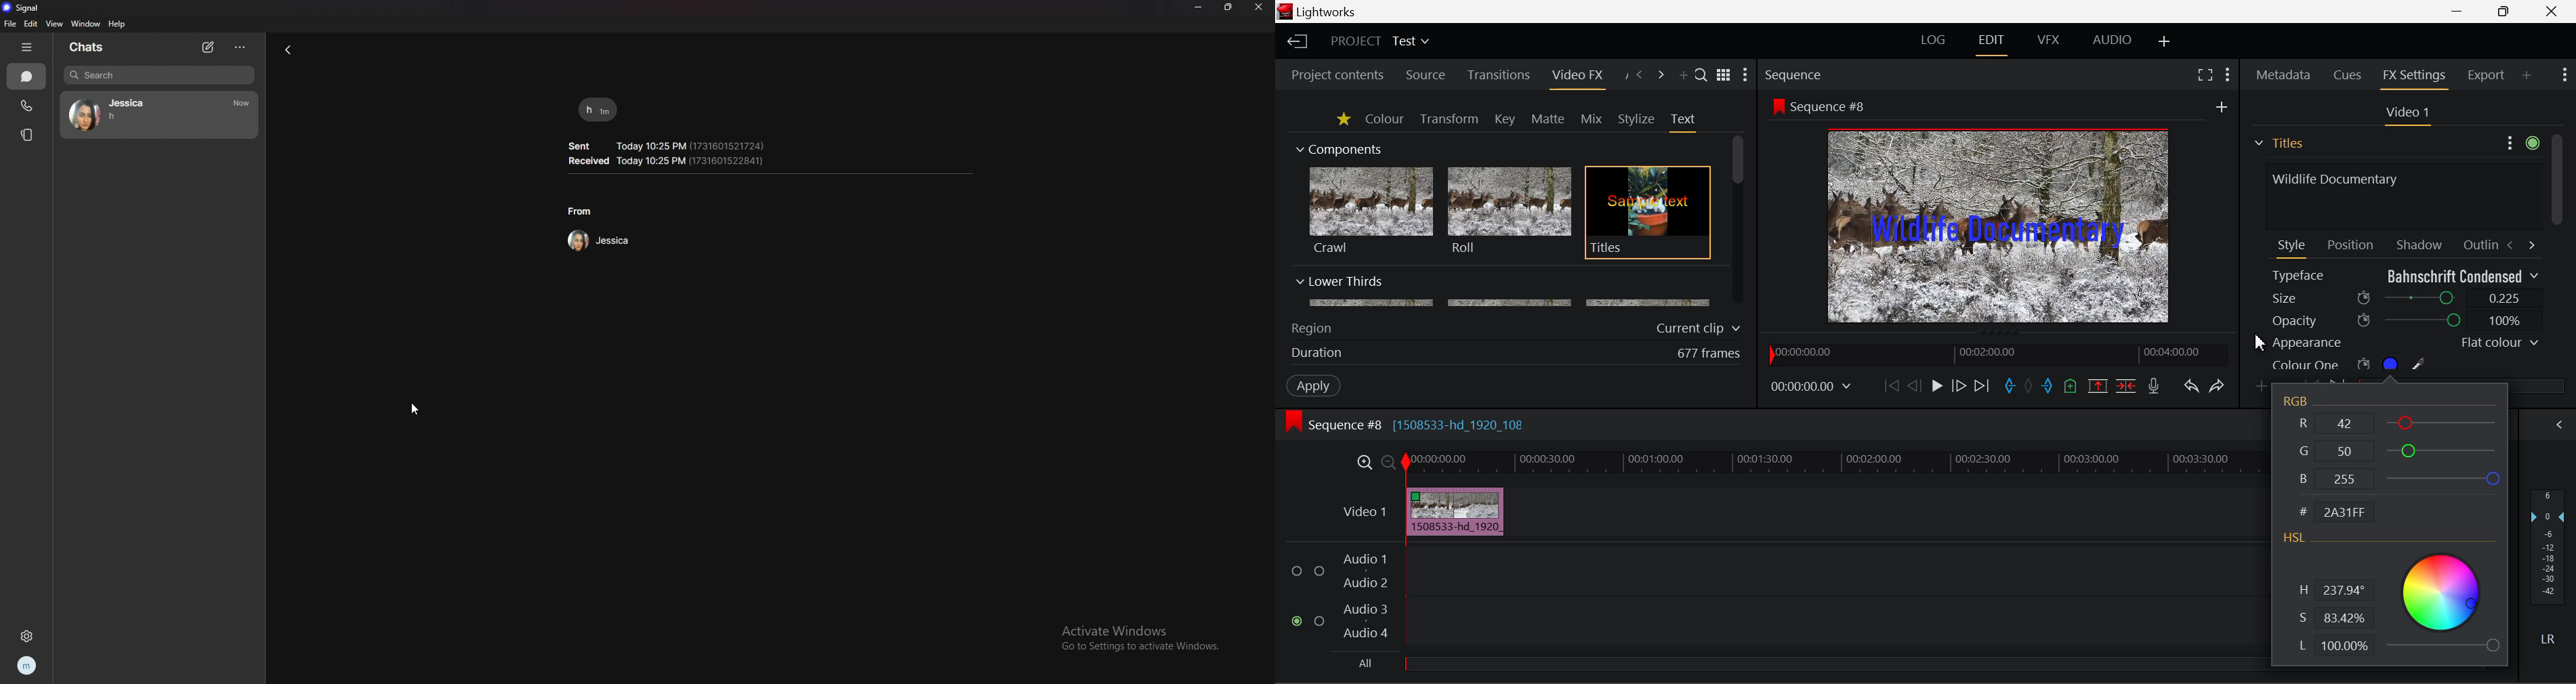 The height and width of the screenshot is (700, 2576). I want to click on Mix, so click(1591, 120).